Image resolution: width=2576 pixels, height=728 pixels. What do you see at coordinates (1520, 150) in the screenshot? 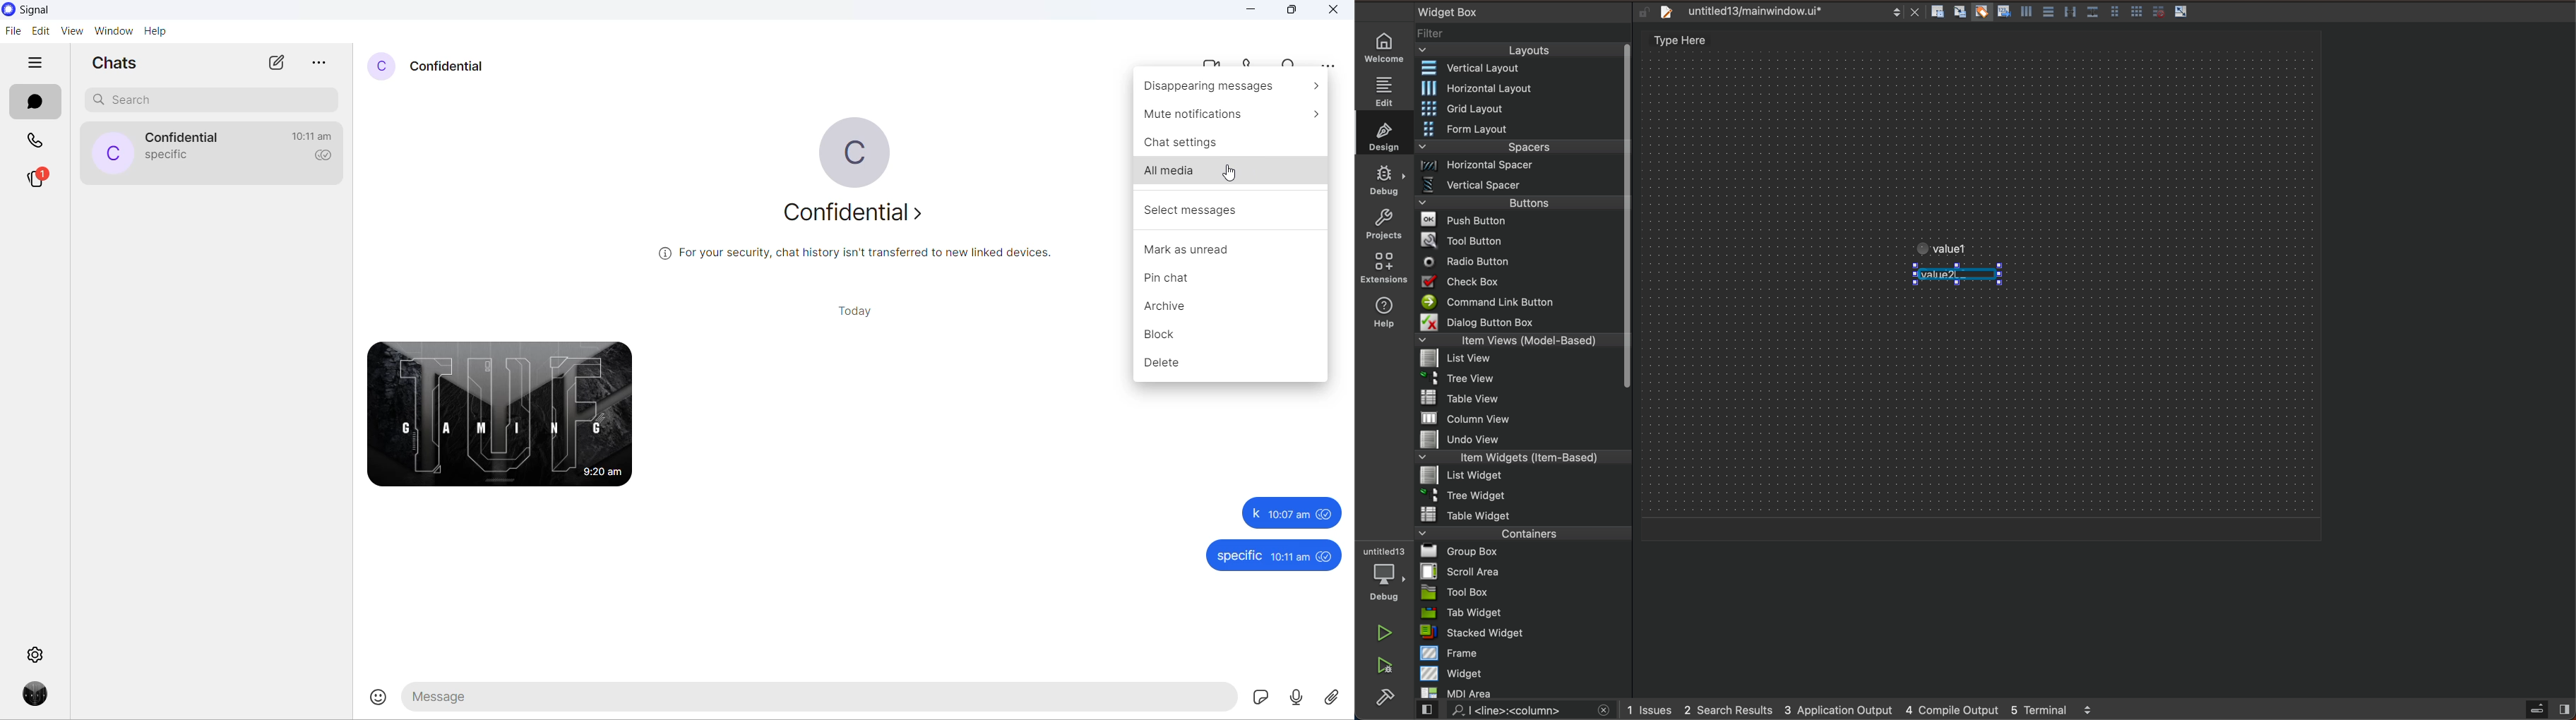
I see `spacers` at bounding box center [1520, 150].